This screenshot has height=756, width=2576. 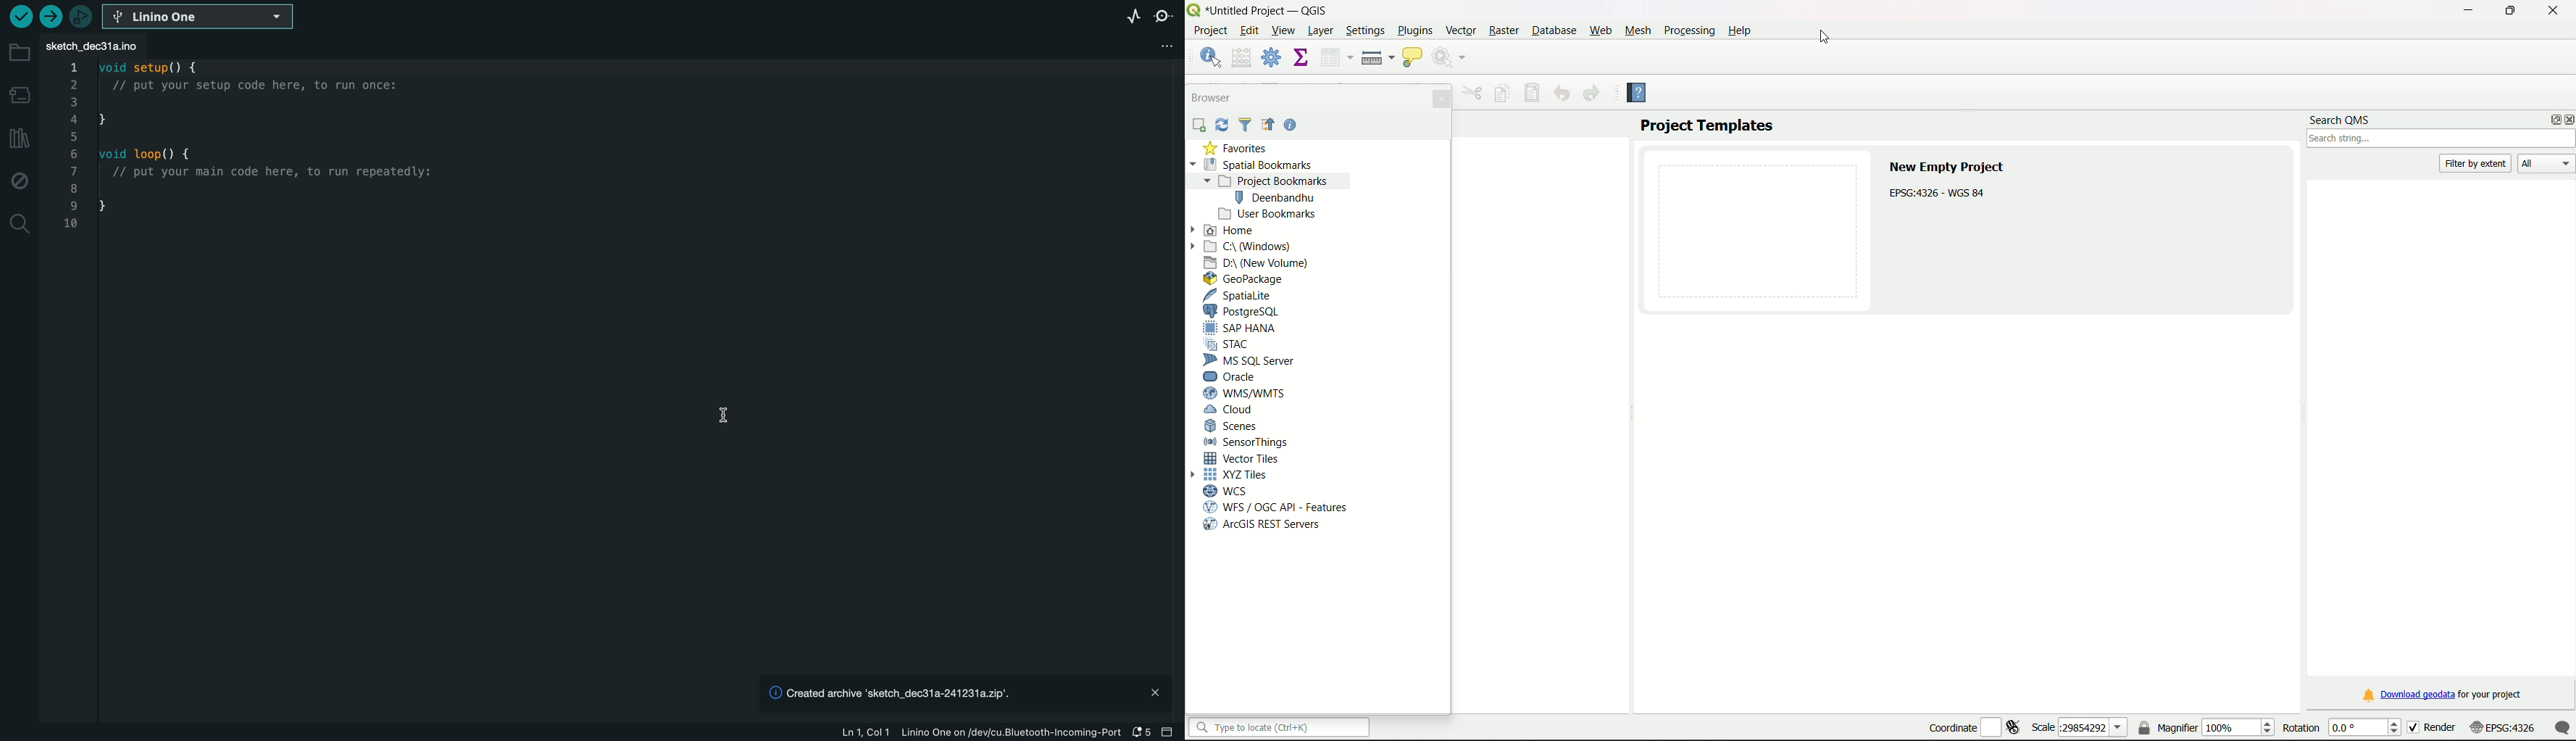 What do you see at coordinates (1819, 42) in the screenshot?
I see `cursor` at bounding box center [1819, 42].